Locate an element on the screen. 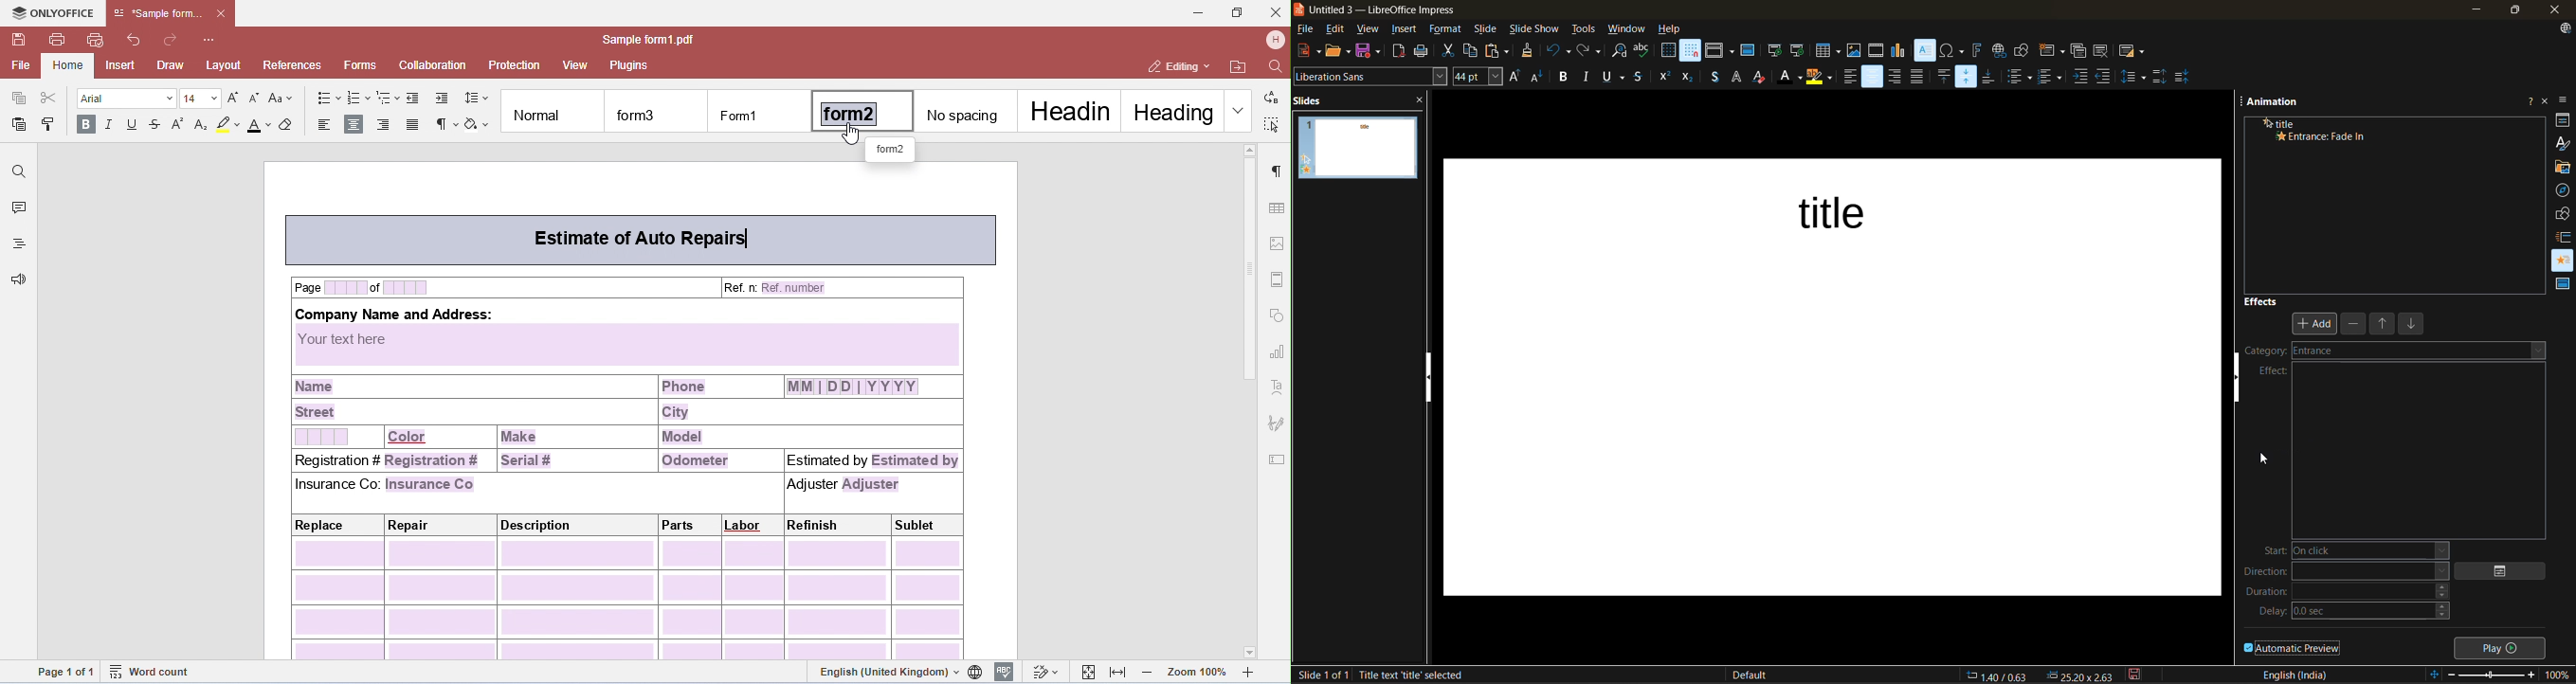 Image resolution: width=2576 pixels, height=700 pixels. duration is located at coordinates (2348, 596).